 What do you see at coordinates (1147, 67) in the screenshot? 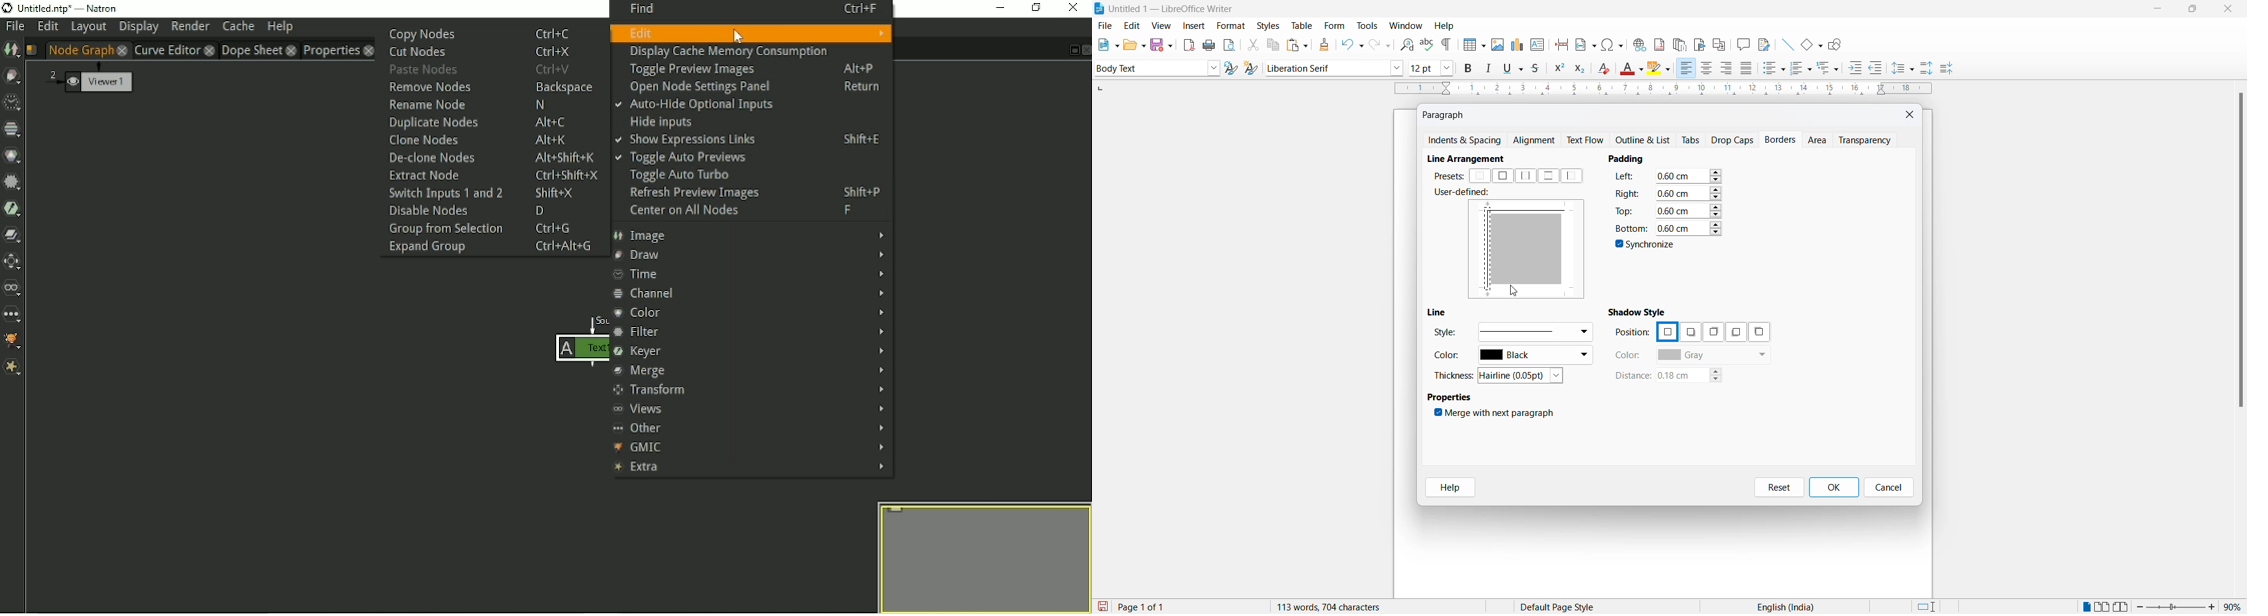
I see `style` at bounding box center [1147, 67].